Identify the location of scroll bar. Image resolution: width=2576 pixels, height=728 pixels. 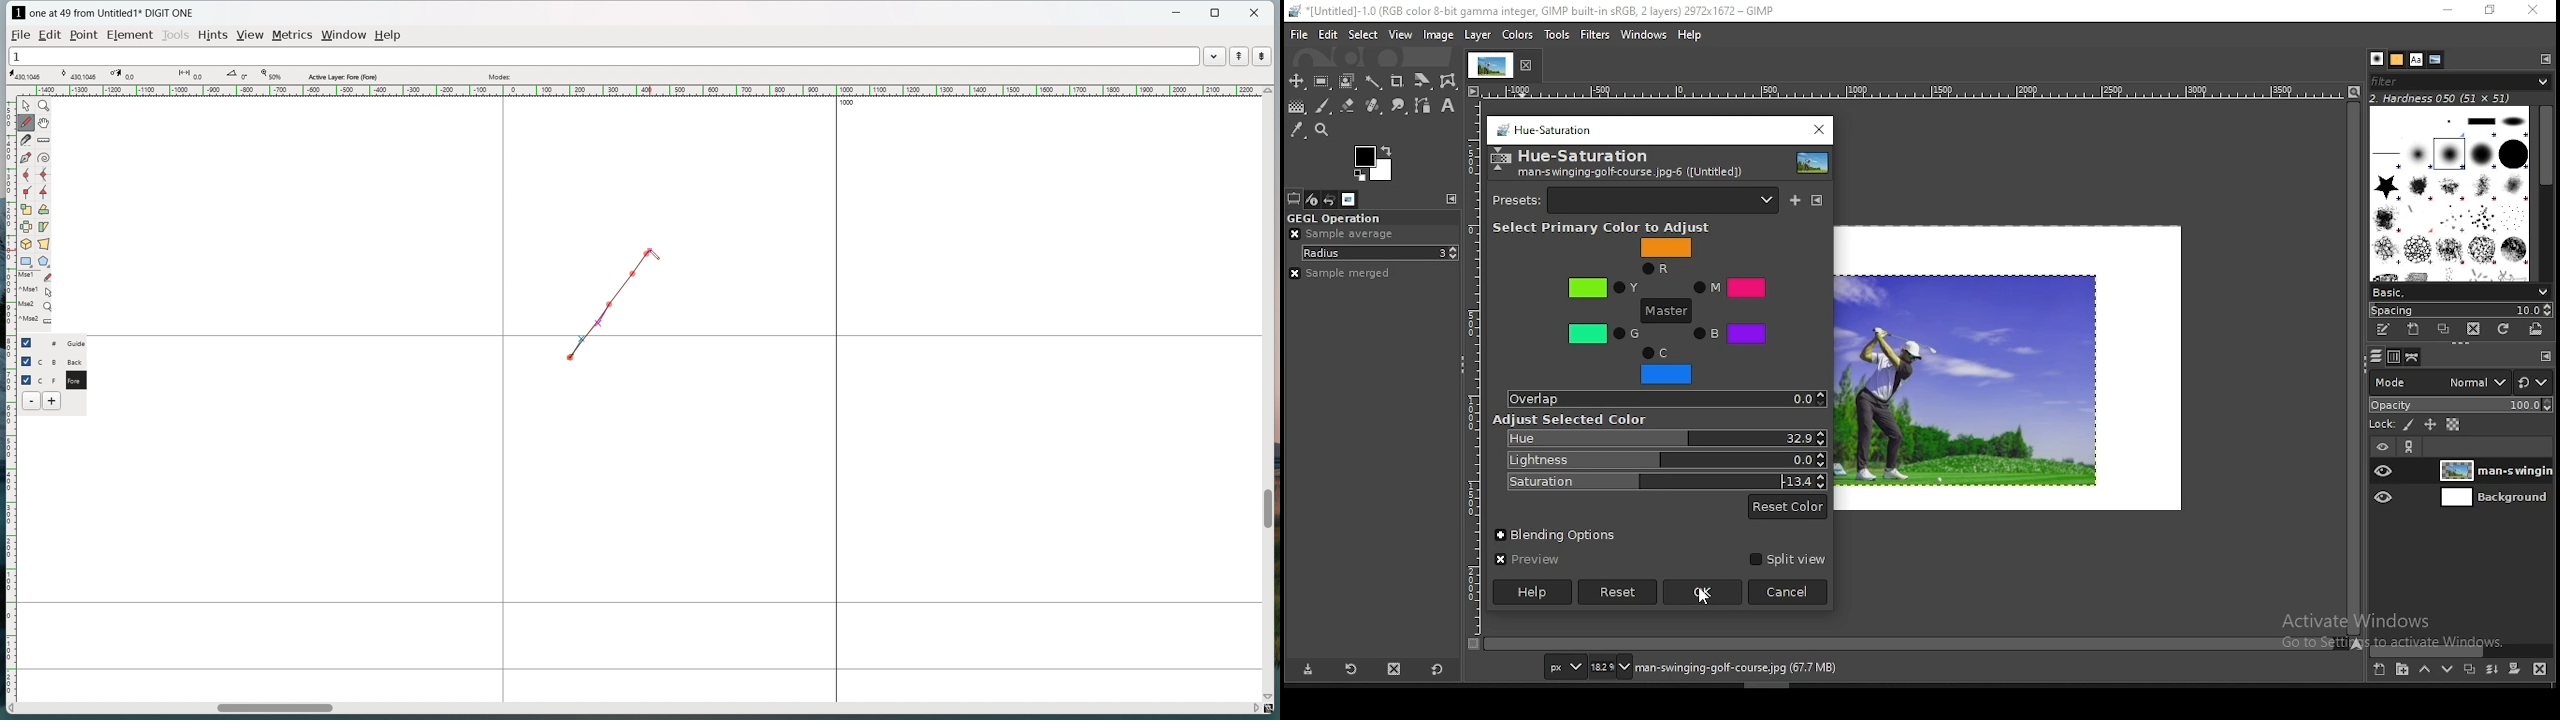
(2468, 651).